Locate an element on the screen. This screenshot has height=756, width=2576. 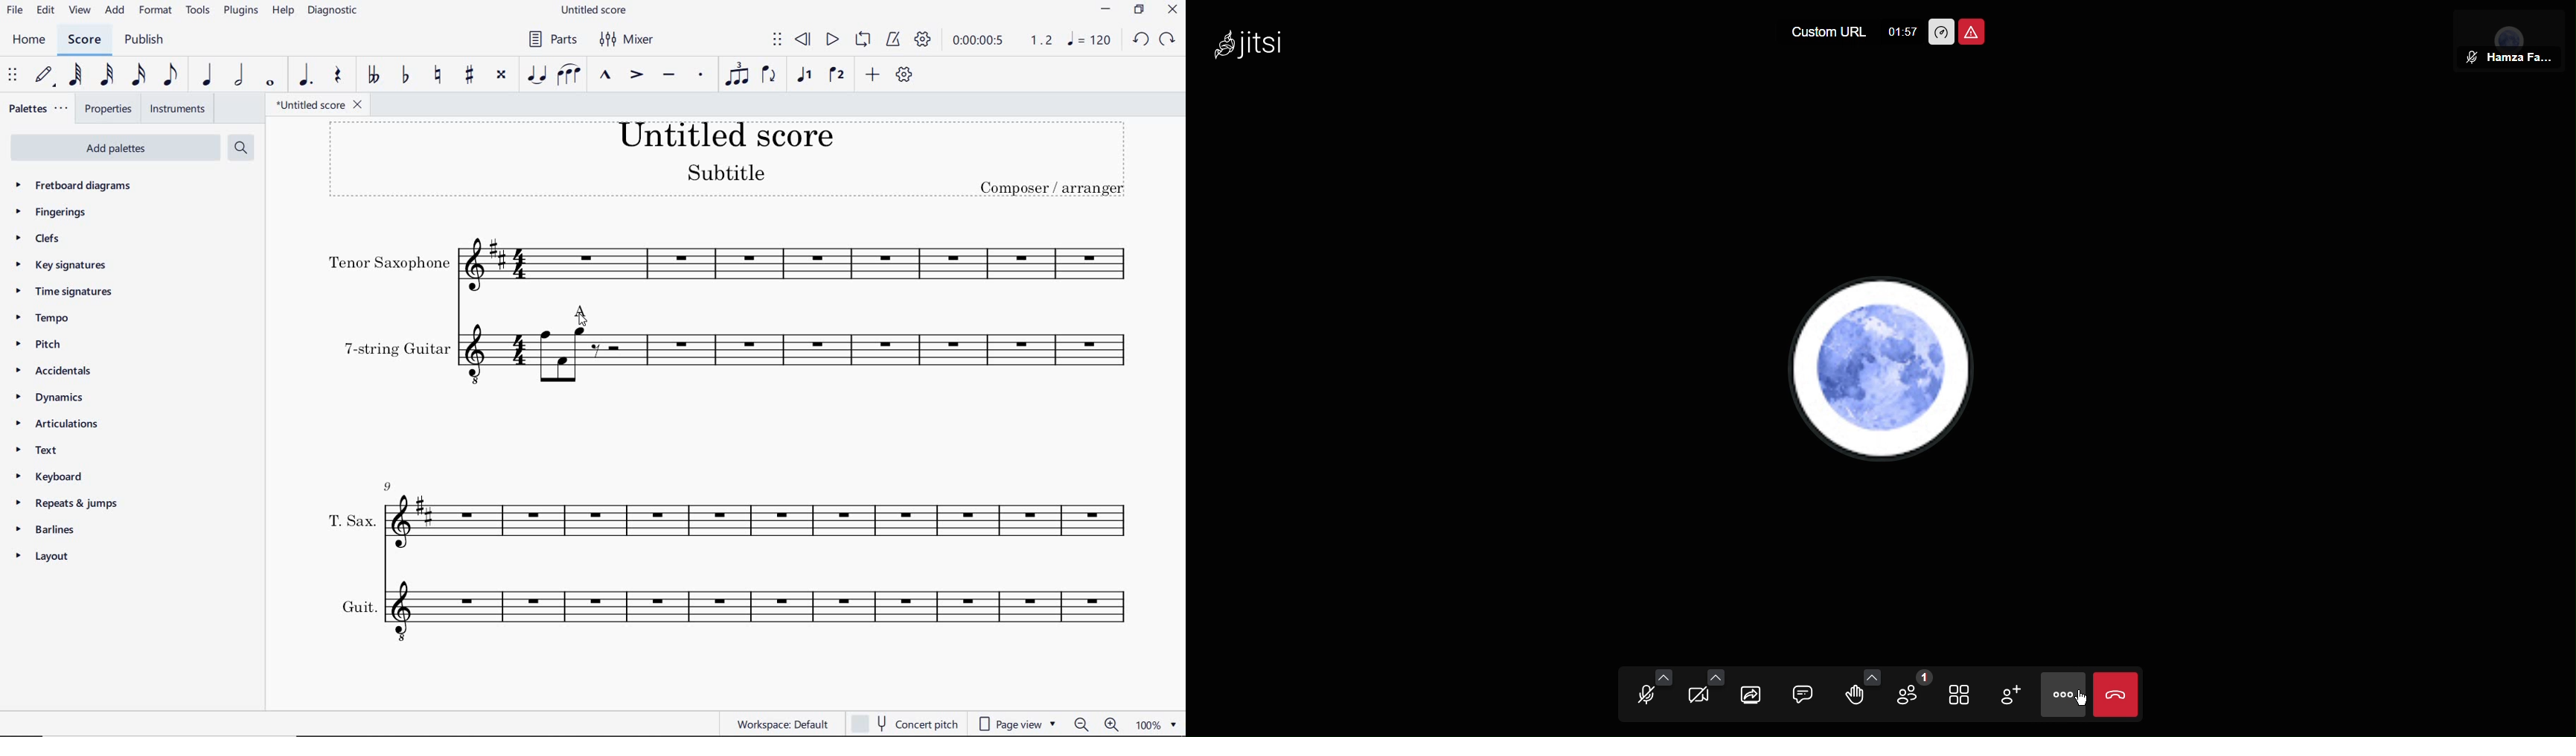
Tile View is located at coordinates (1966, 695).